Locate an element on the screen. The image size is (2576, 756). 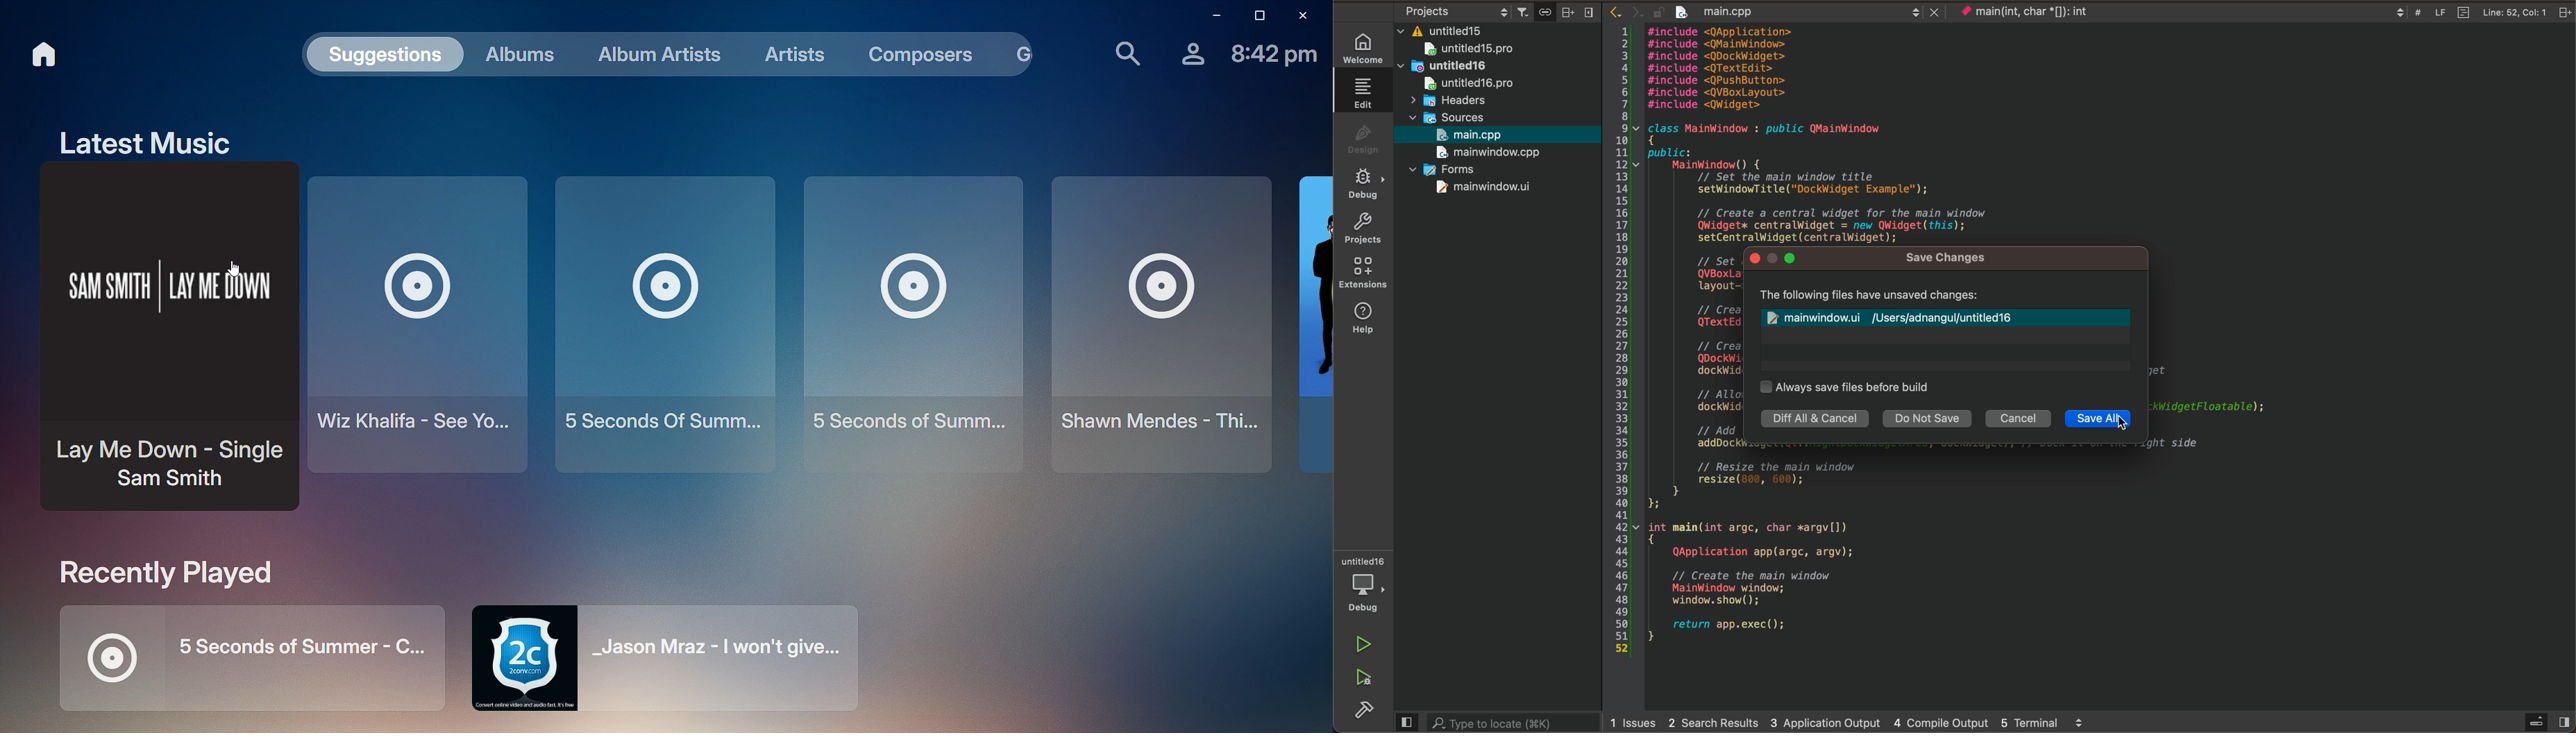
save is located at coordinates (1545, 10).